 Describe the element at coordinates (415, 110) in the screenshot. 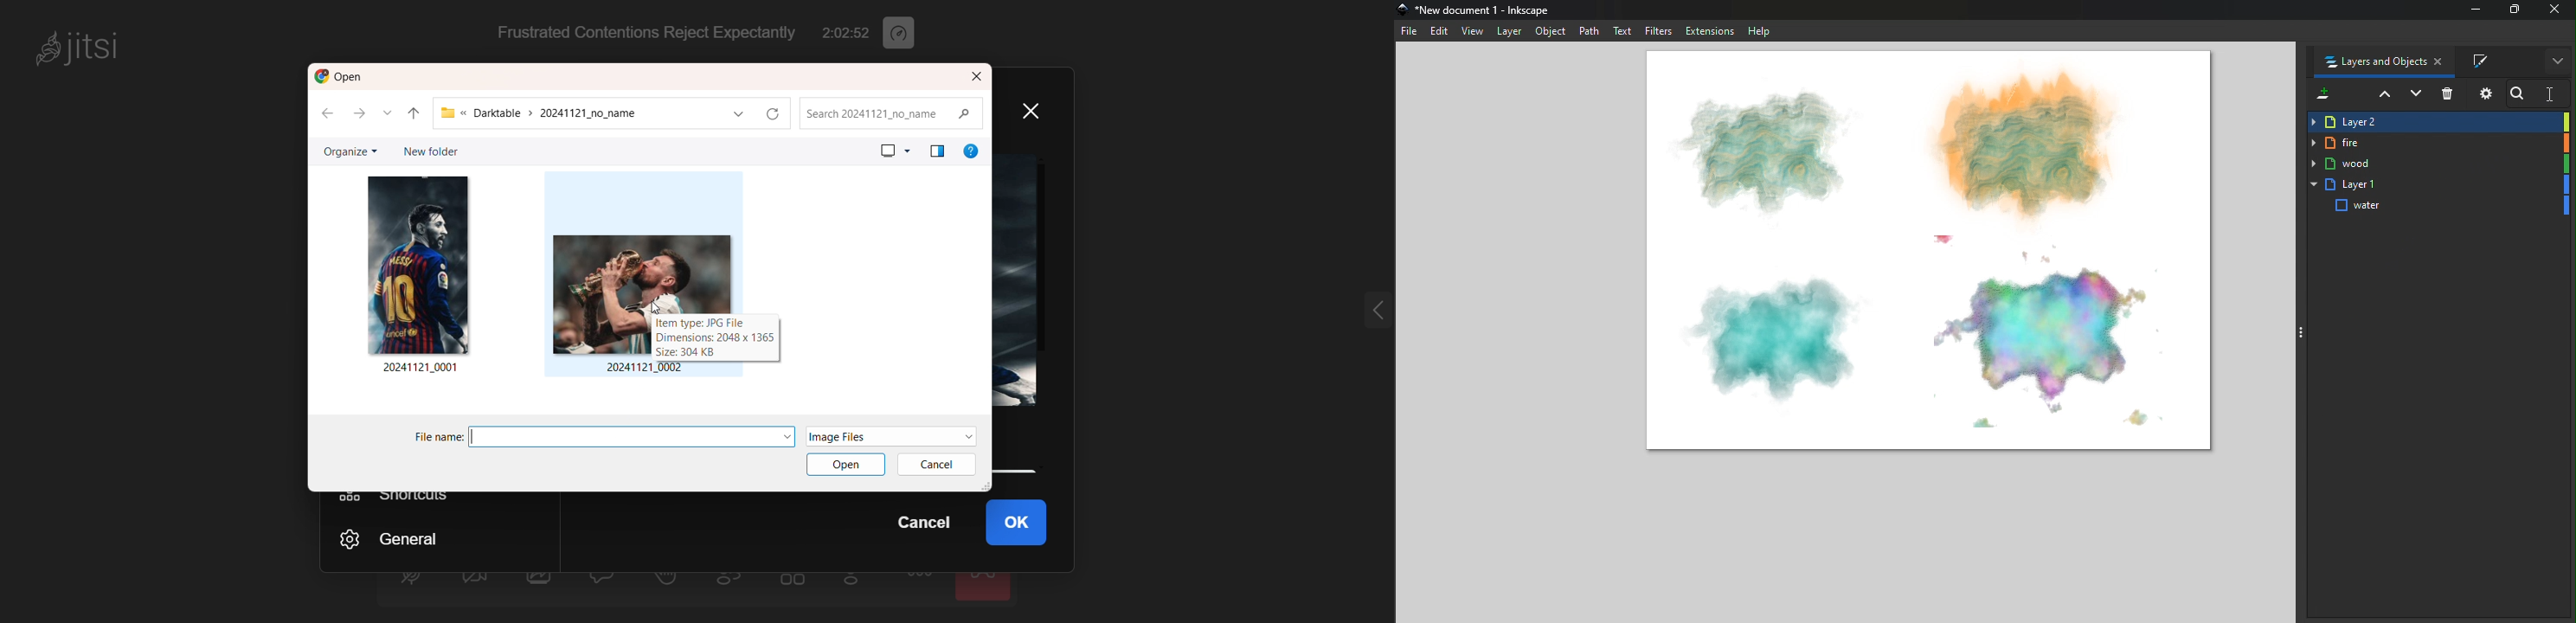

I see `previous folder` at that location.